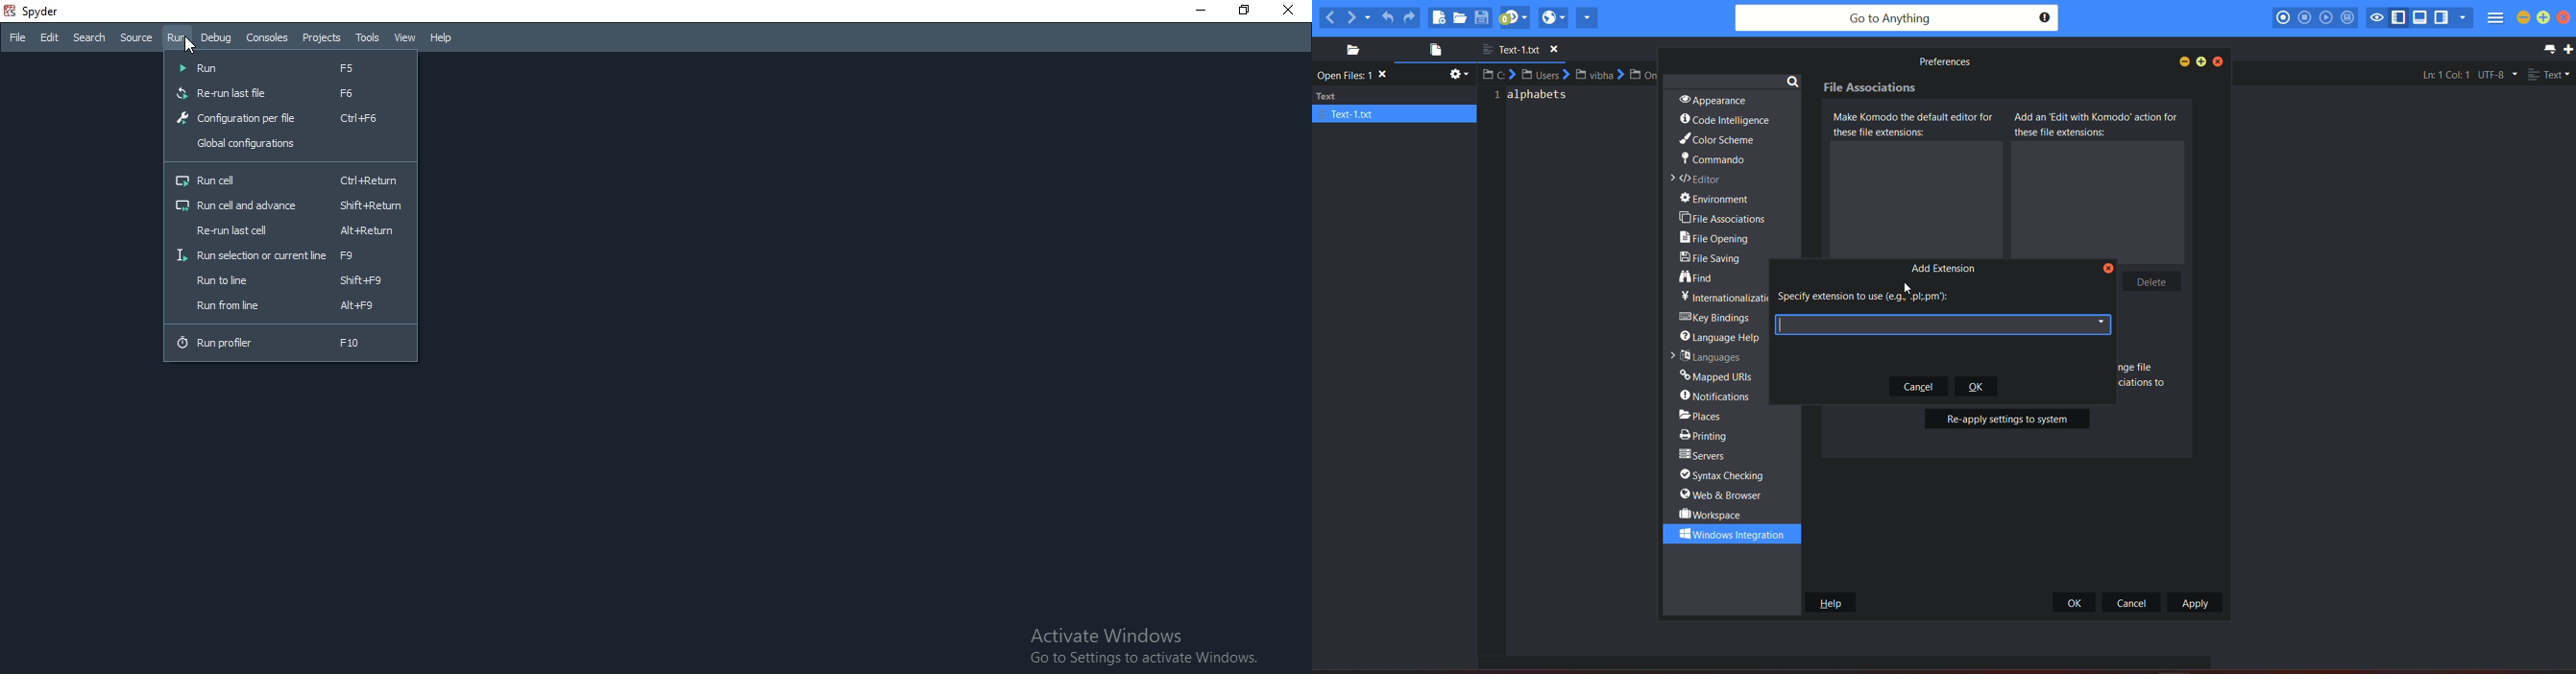 This screenshot has width=2576, height=700. What do you see at coordinates (1830, 602) in the screenshot?
I see `help` at bounding box center [1830, 602].